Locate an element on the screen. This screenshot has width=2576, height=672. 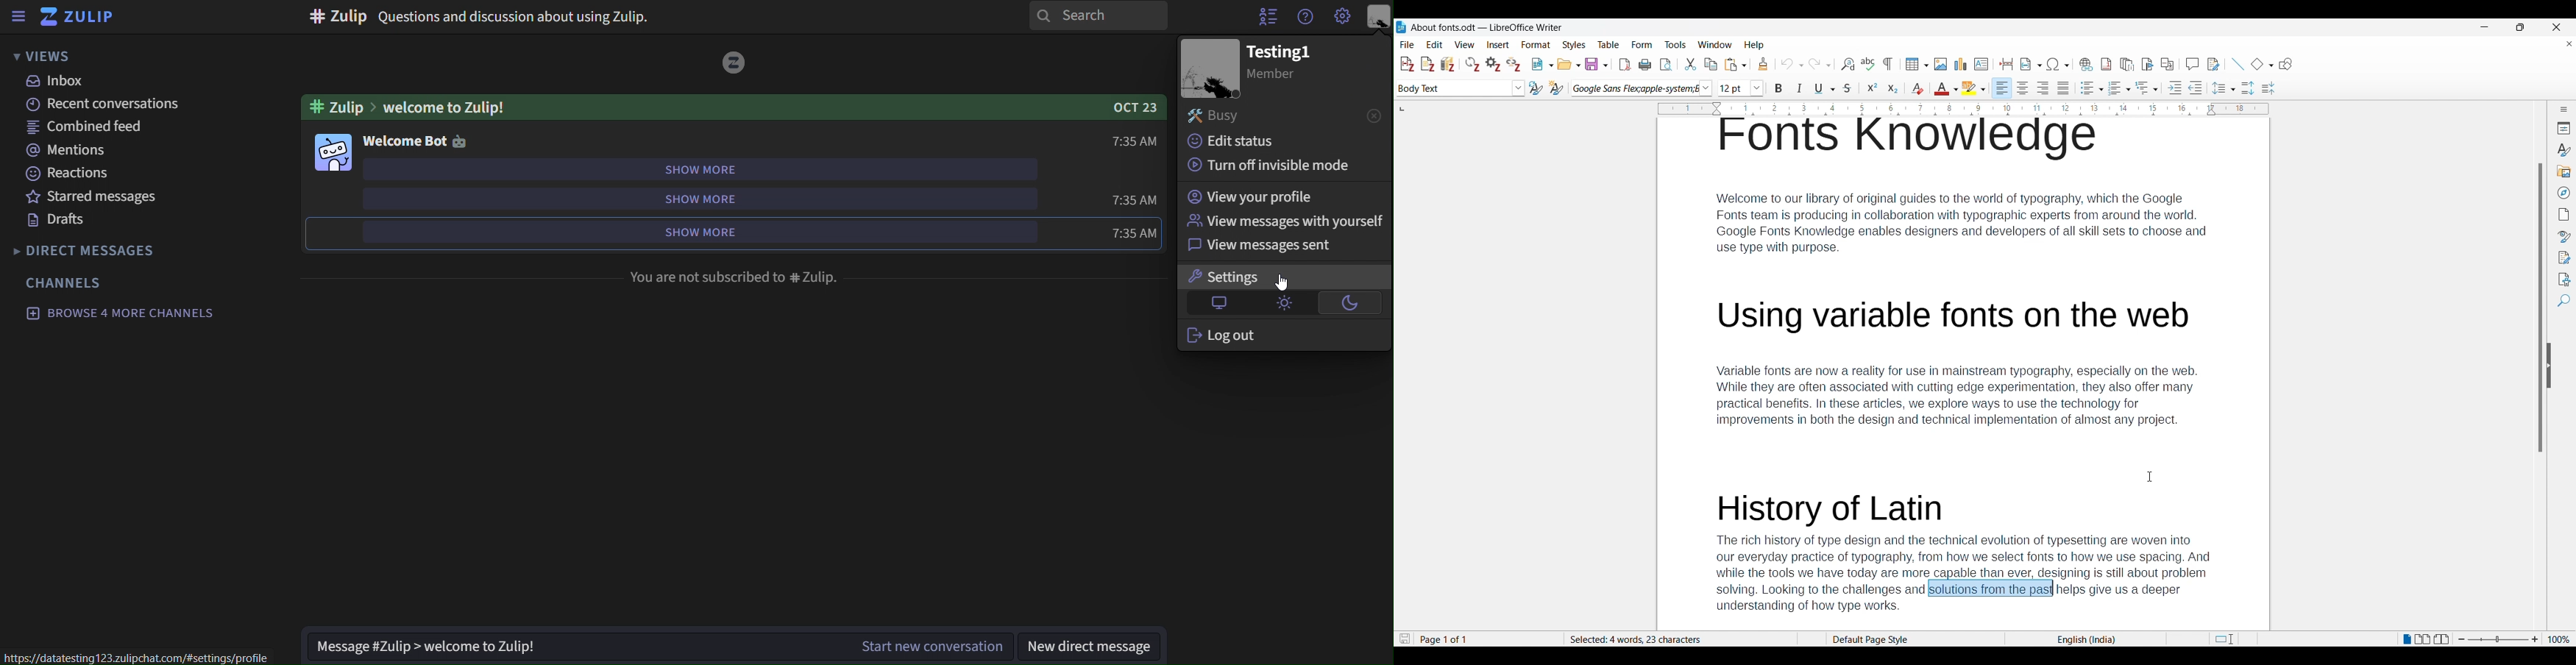
image is located at coordinates (336, 152).